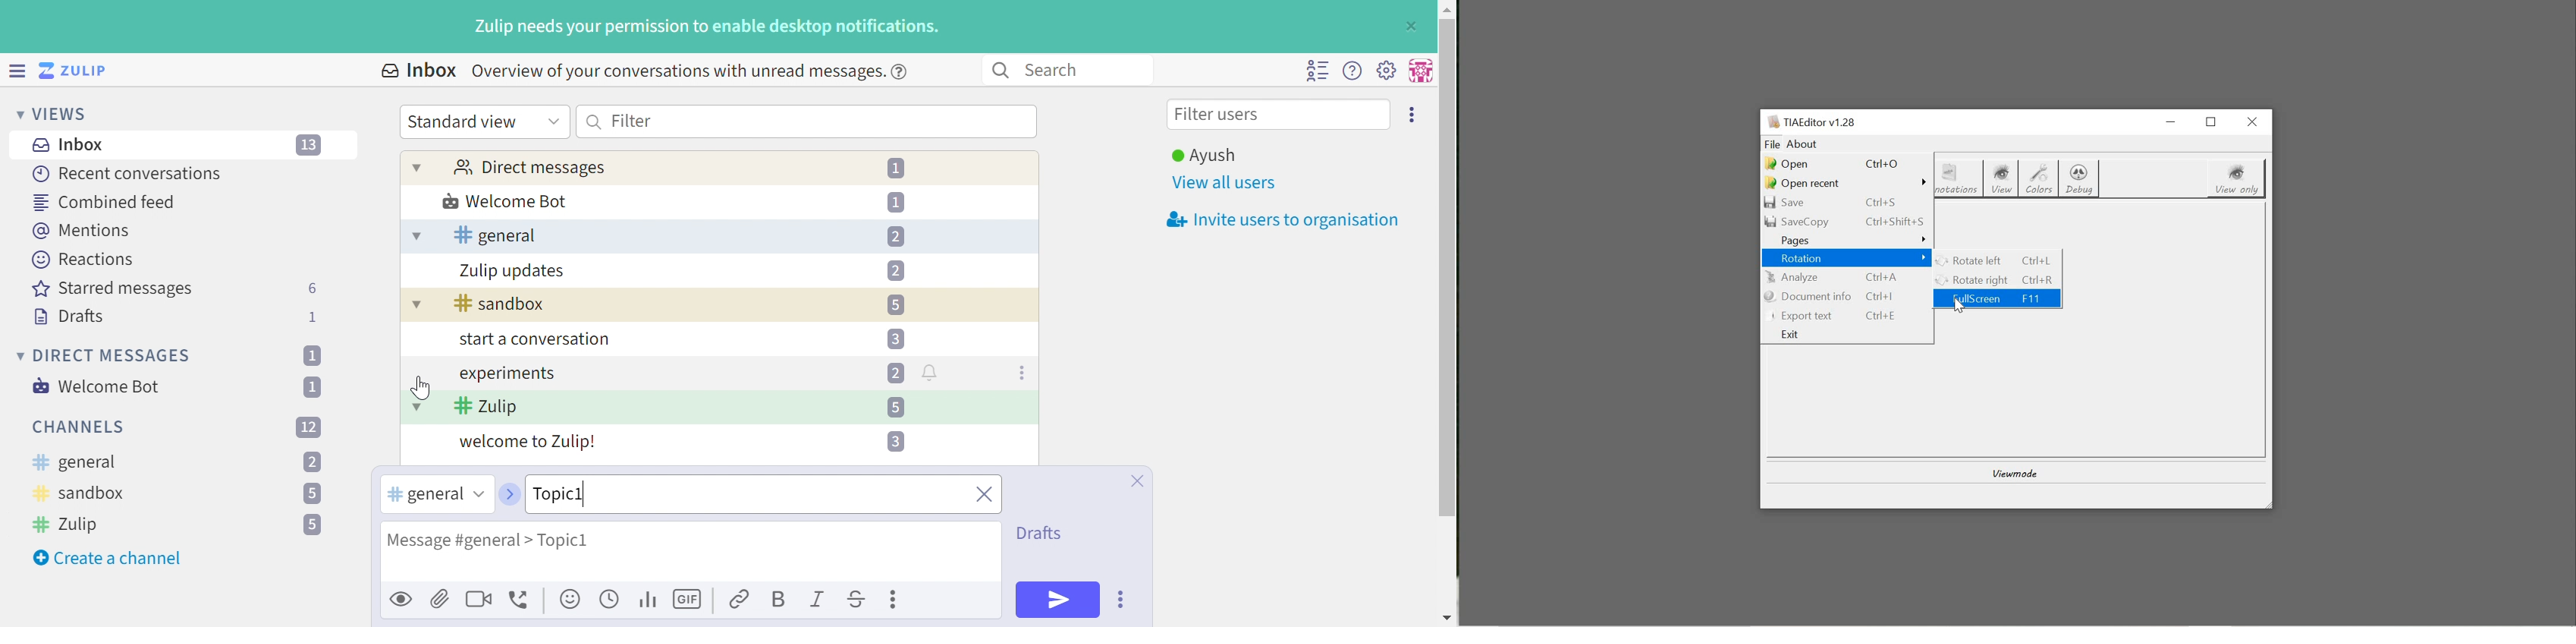  What do you see at coordinates (632, 120) in the screenshot?
I see `Filter` at bounding box center [632, 120].